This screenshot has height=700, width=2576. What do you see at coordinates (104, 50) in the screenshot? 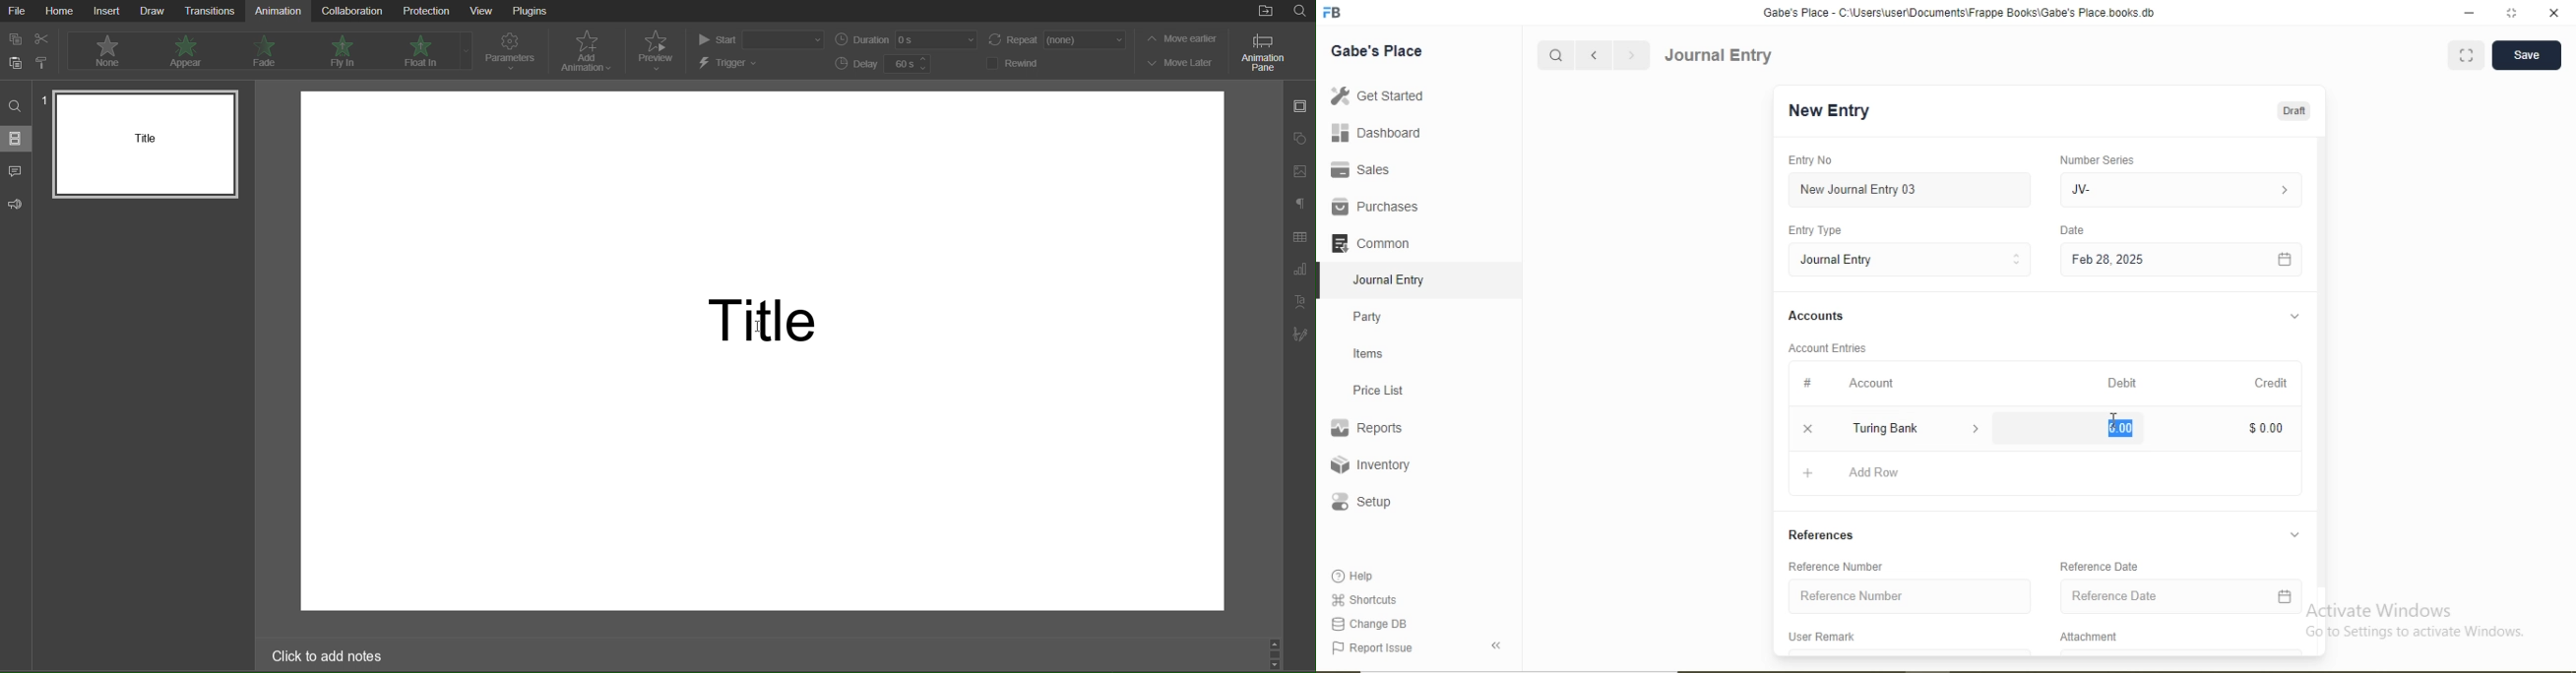
I see `None ` at bounding box center [104, 50].